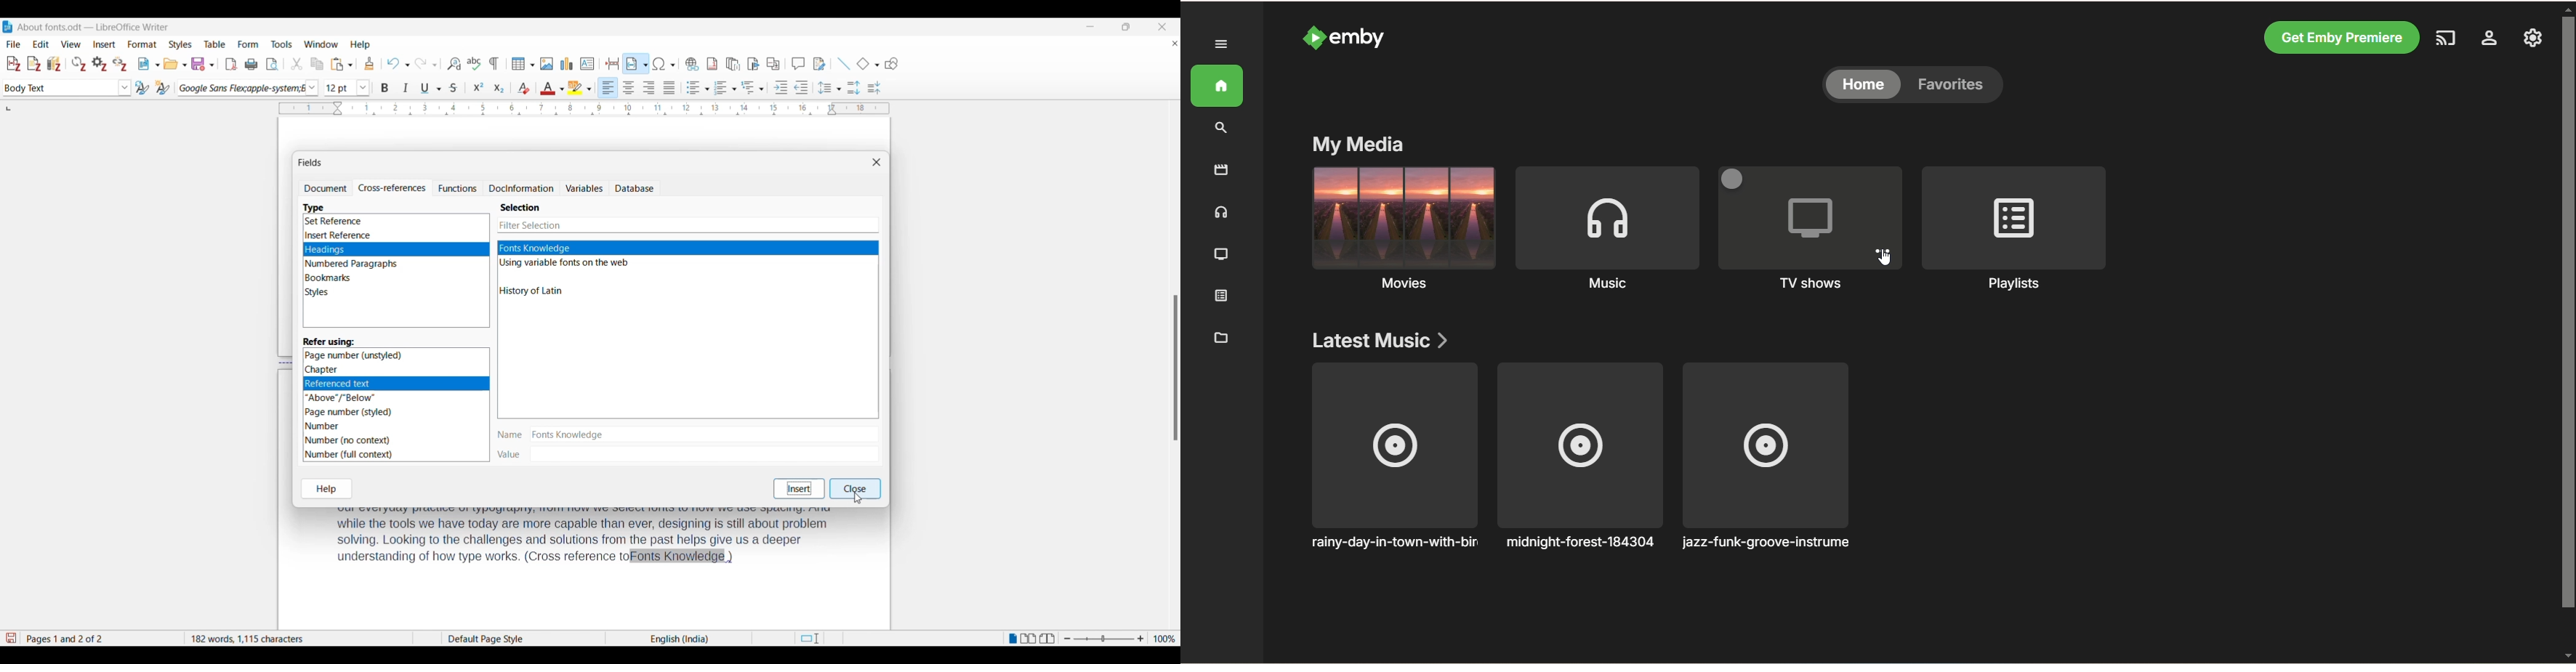 The width and height of the screenshot is (2576, 672). Describe the element at coordinates (547, 64) in the screenshot. I see `Insert image` at that location.